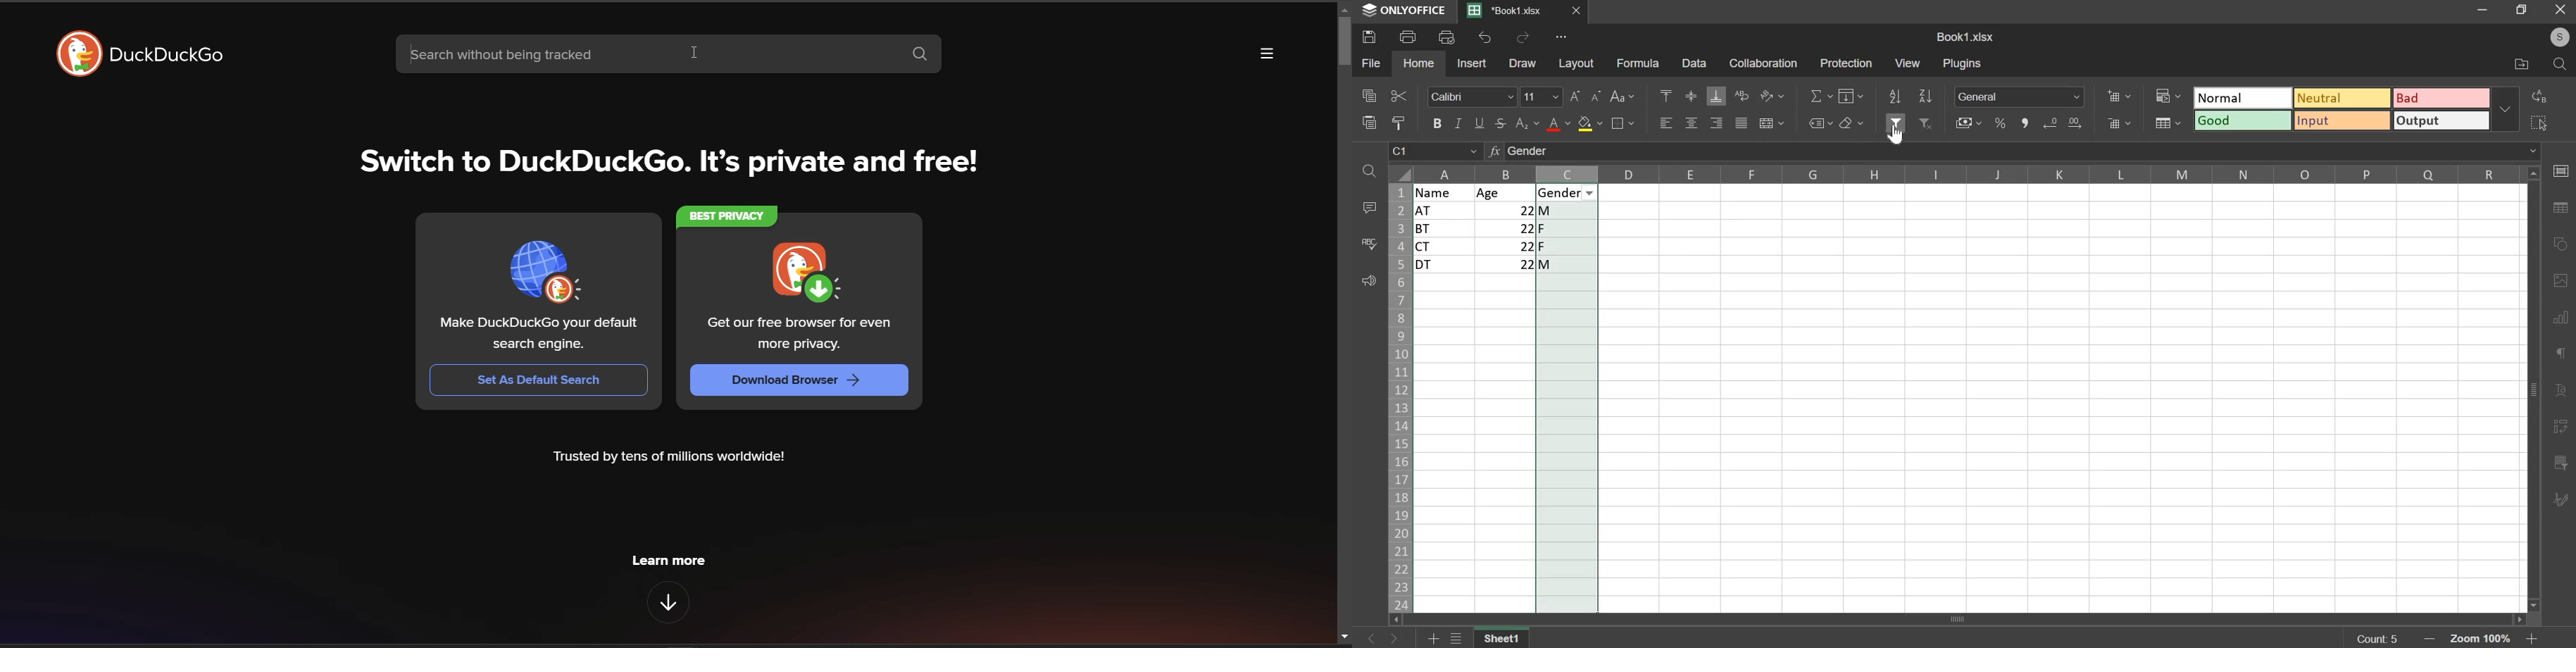 Image resolution: width=2576 pixels, height=672 pixels. What do you see at coordinates (1527, 123) in the screenshot?
I see `superset/subset` at bounding box center [1527, 123].